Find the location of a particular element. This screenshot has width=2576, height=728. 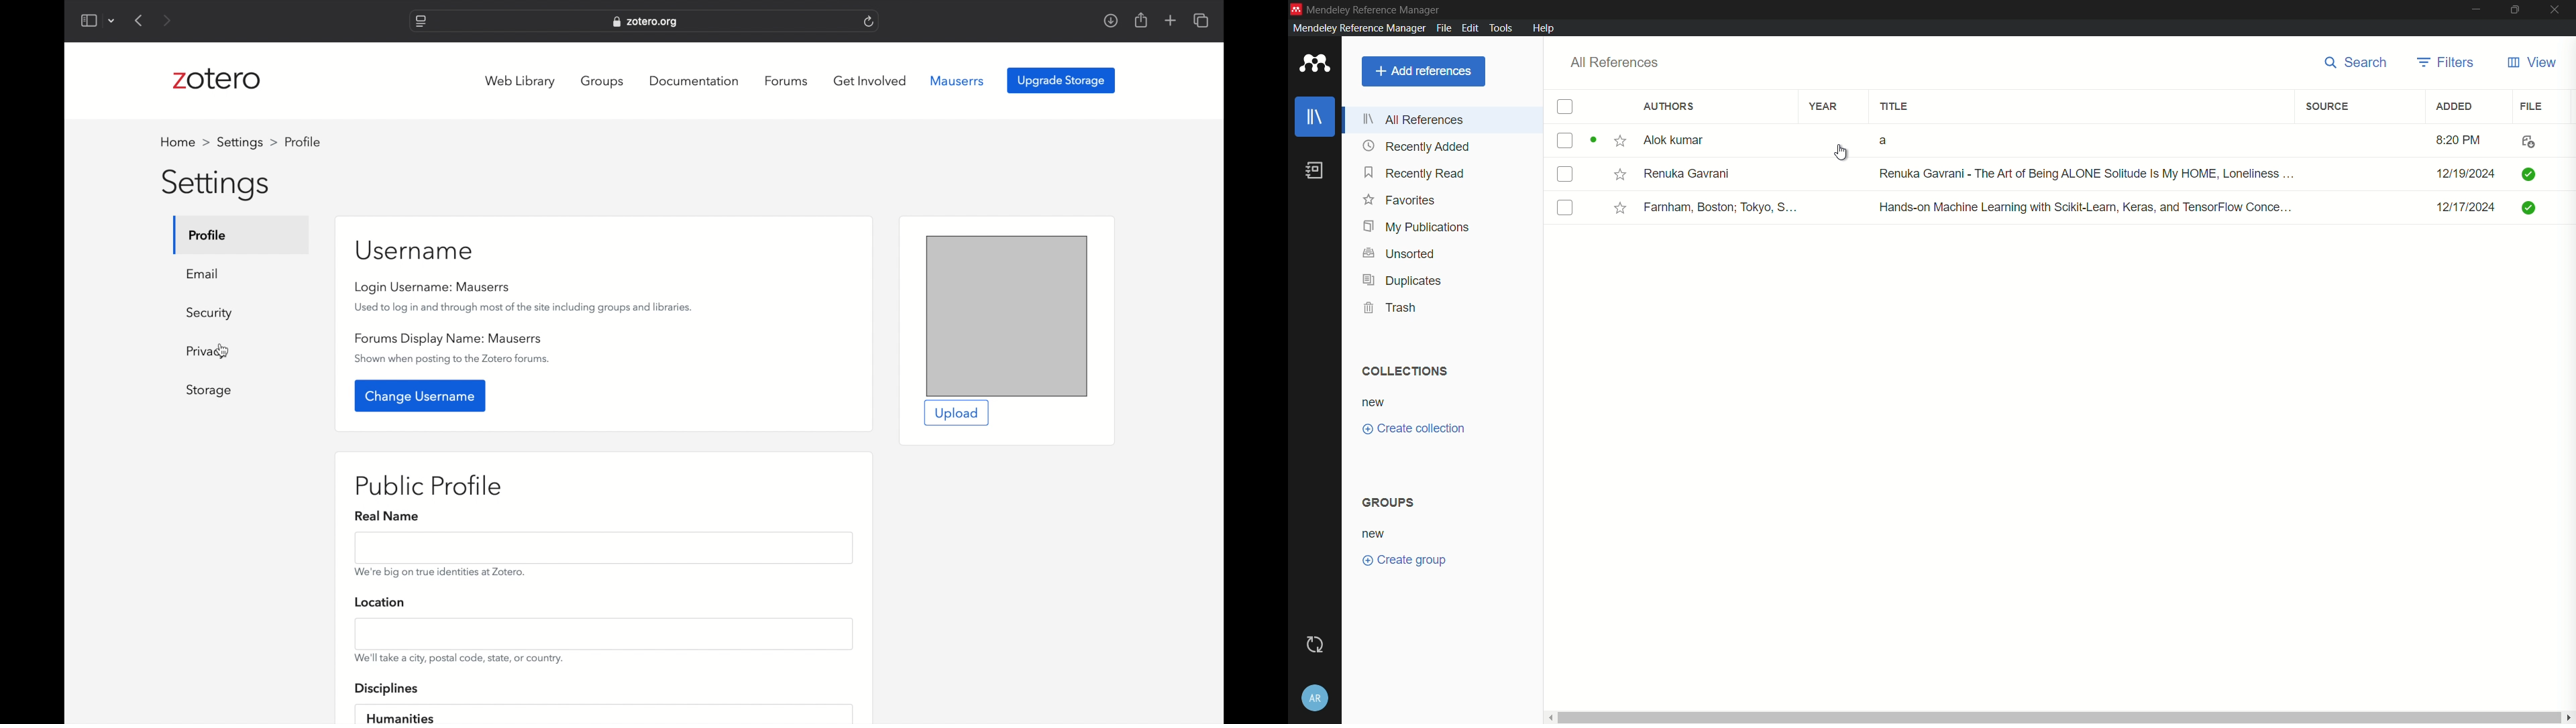

home is located at coordinates (185, 142).